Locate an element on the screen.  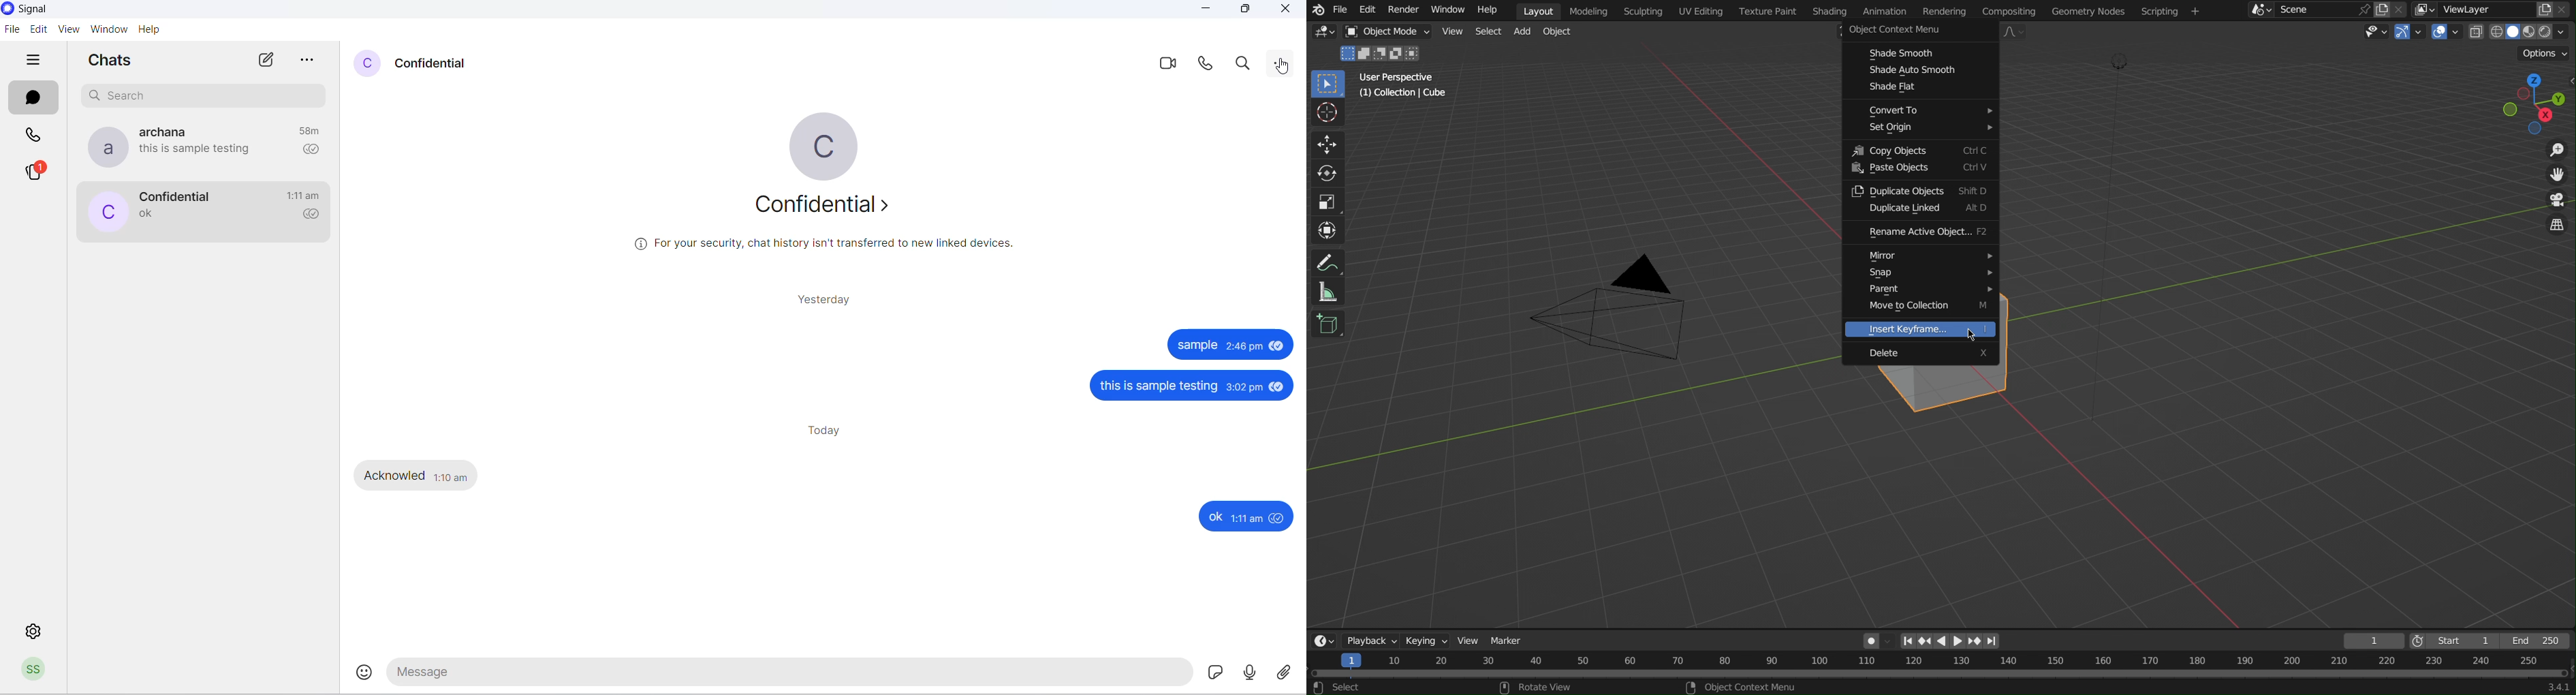
last message is located at coordinates (147, 215).